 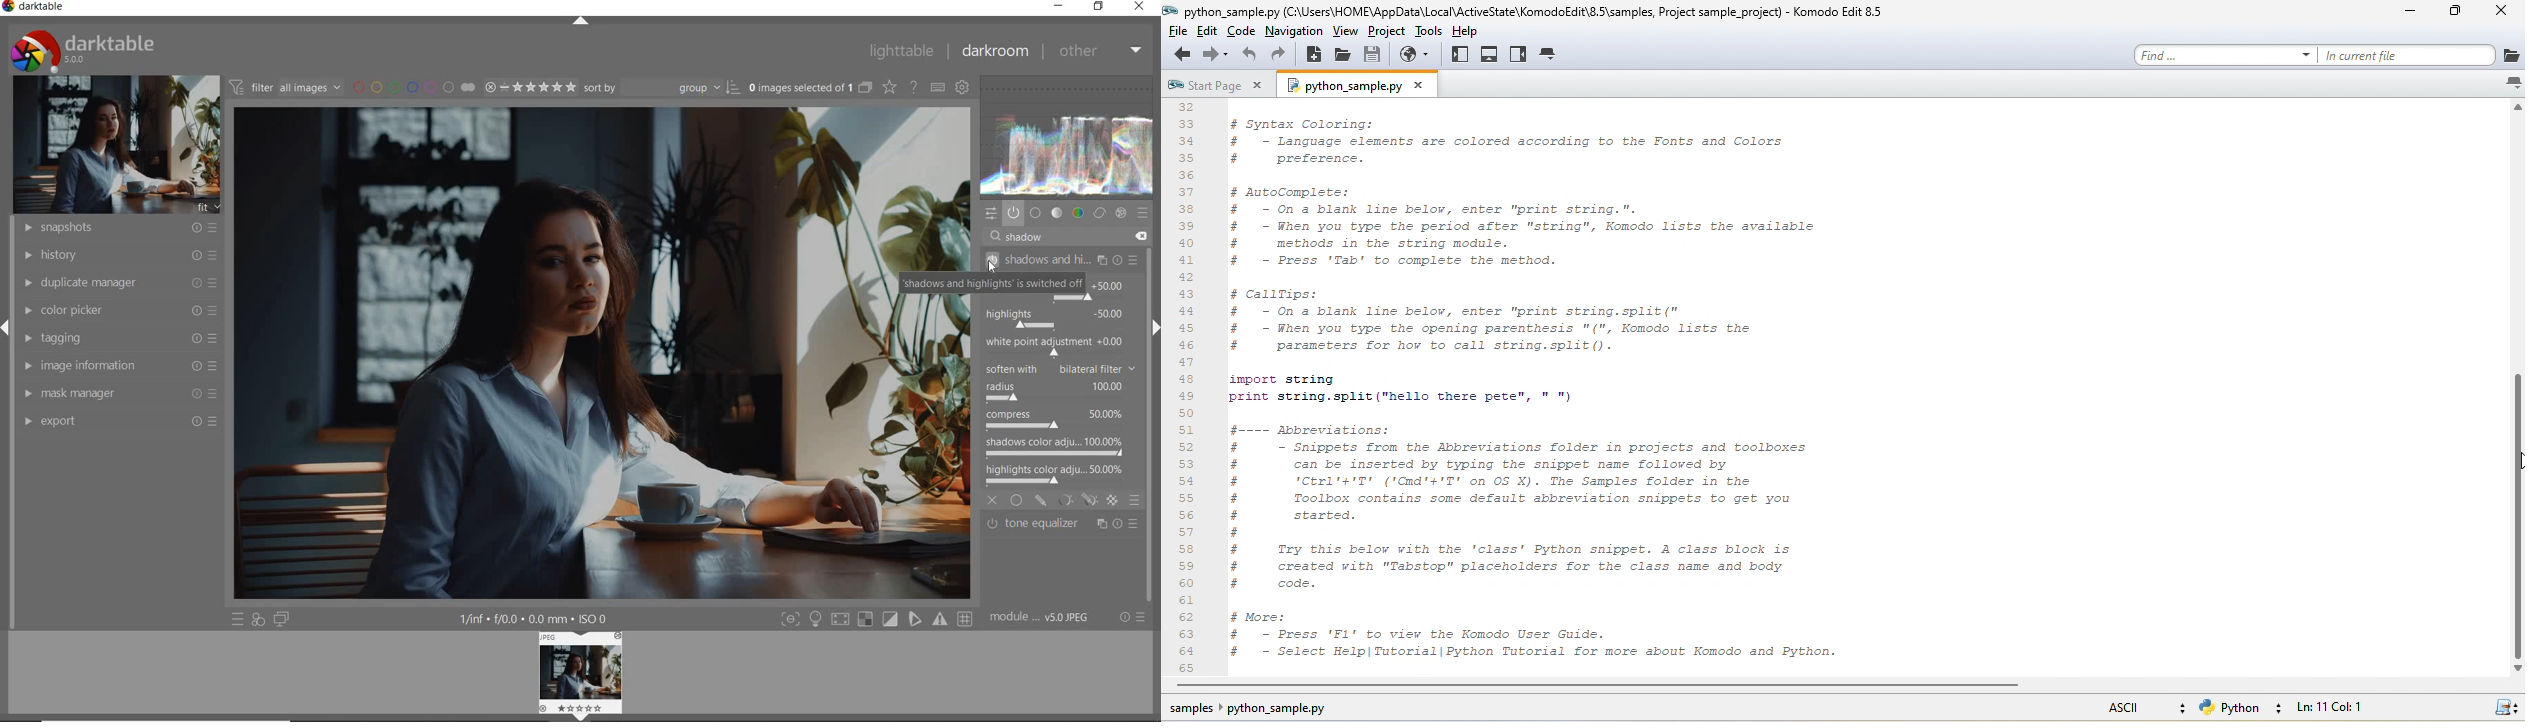 I want to click on tagging, so click(x=118, y=338).